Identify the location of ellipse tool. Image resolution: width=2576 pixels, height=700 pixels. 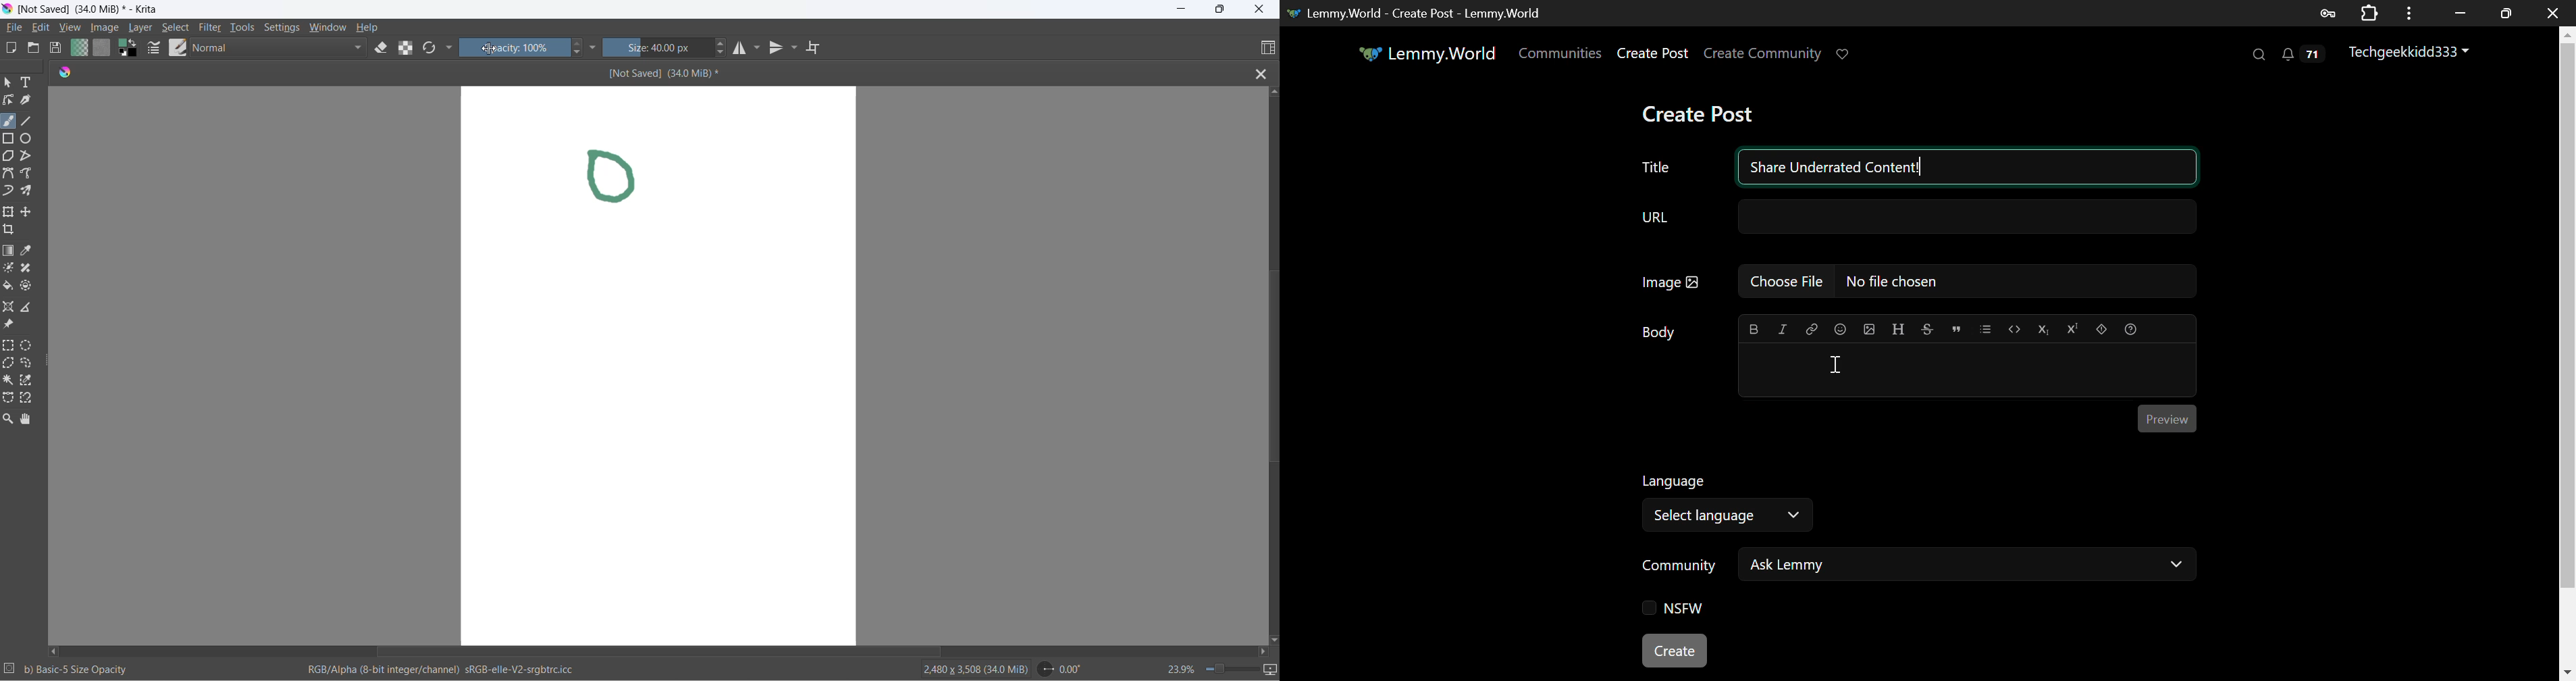
(33, 139).